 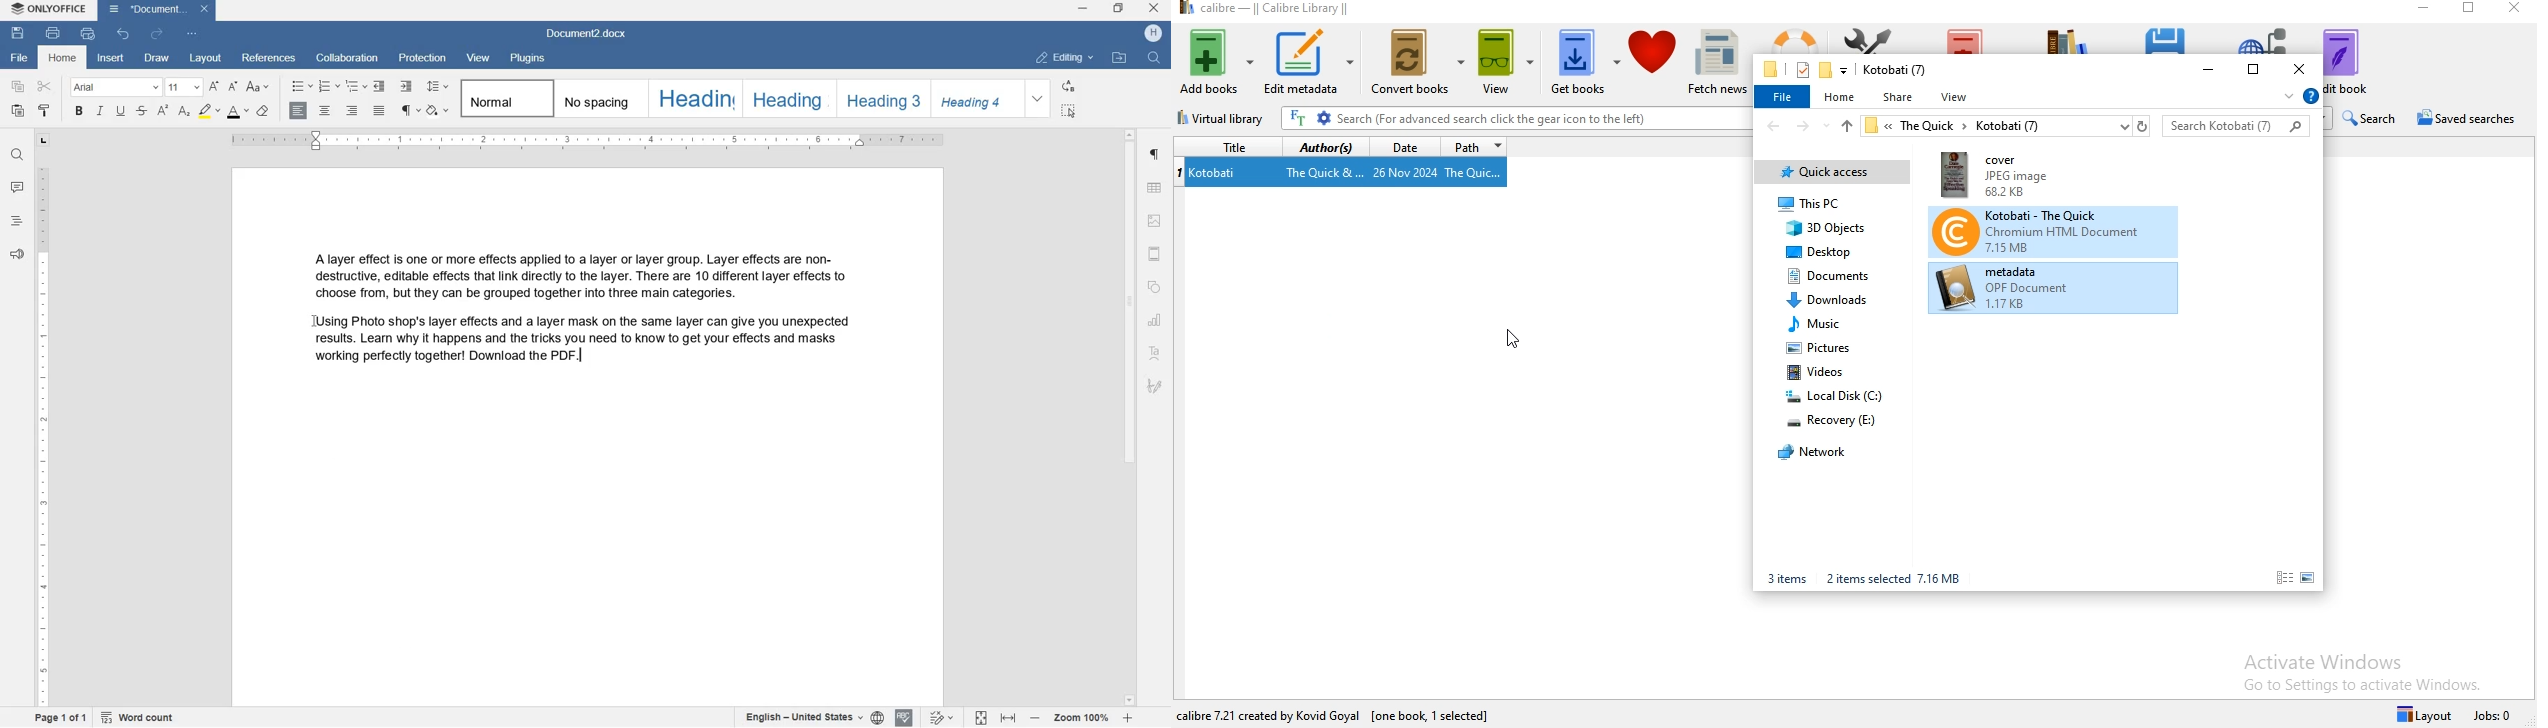 What do you see at coordinates (138, 718) in the screenshot?
I see `WORD COUNT` at bounding box center [138, 718].